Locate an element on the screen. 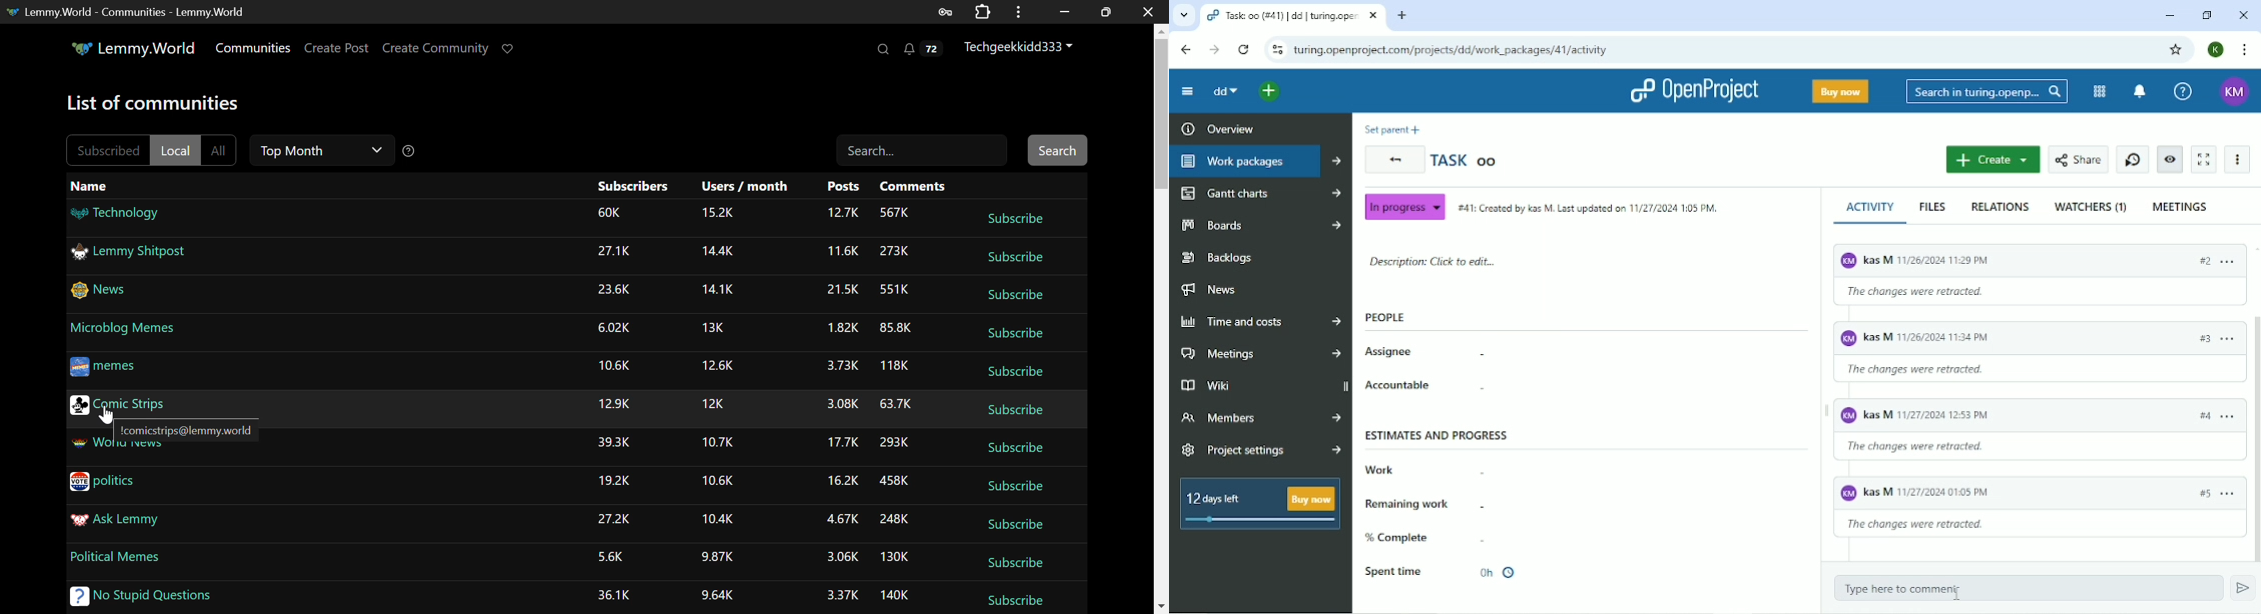 This screenshot has height=616, width=2268. Notifications is located at coordinates (922, 52).